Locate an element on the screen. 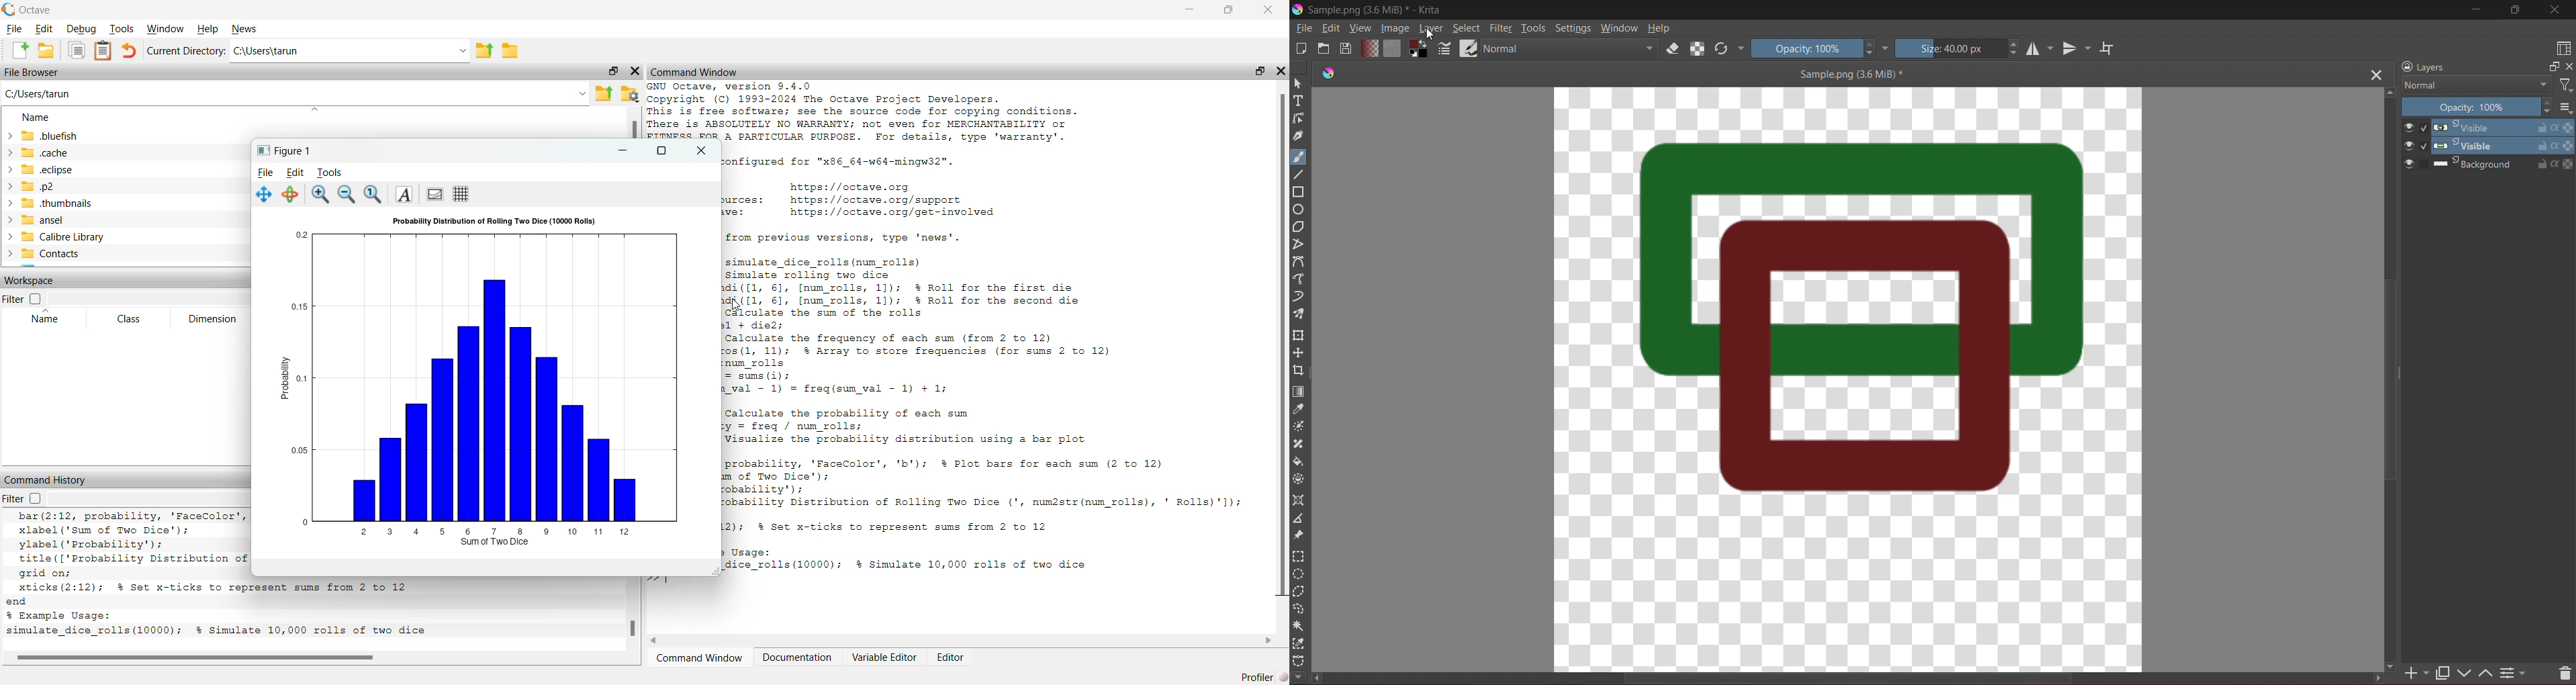  Assistant is located at coordinates (1299, 501).